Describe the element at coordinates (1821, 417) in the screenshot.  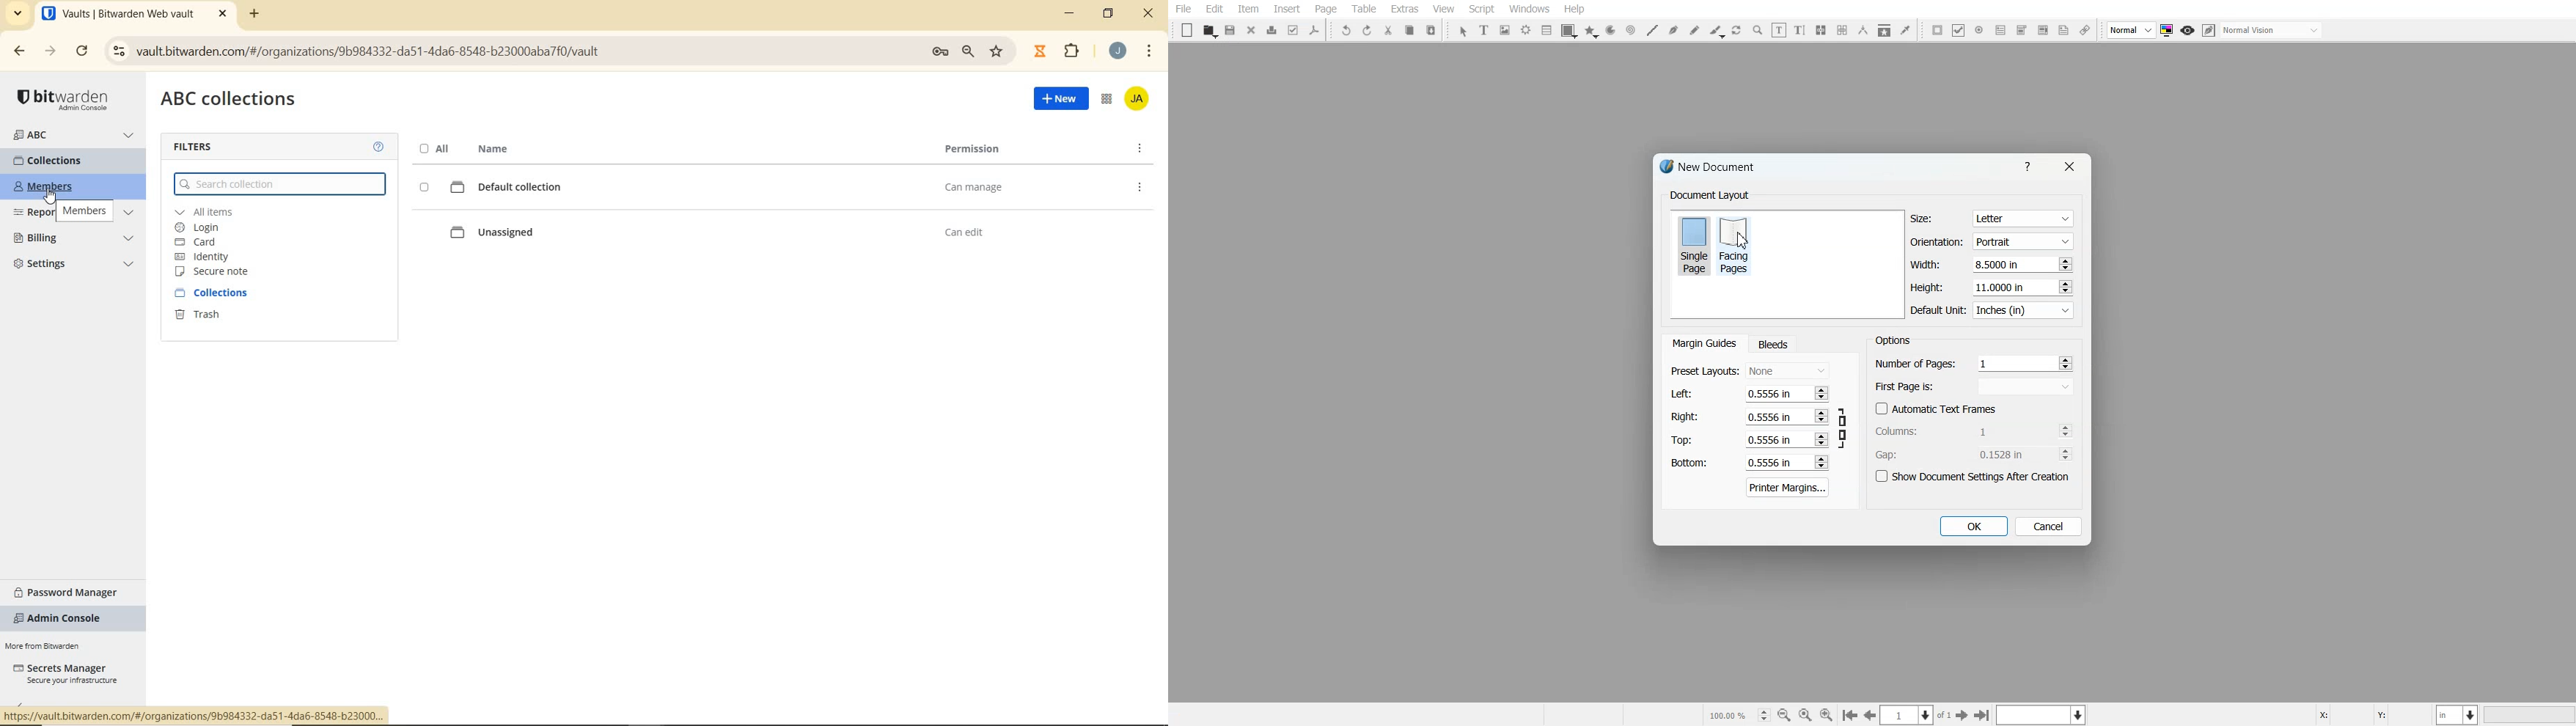
I see `Increase and decrease No. ` at that location.